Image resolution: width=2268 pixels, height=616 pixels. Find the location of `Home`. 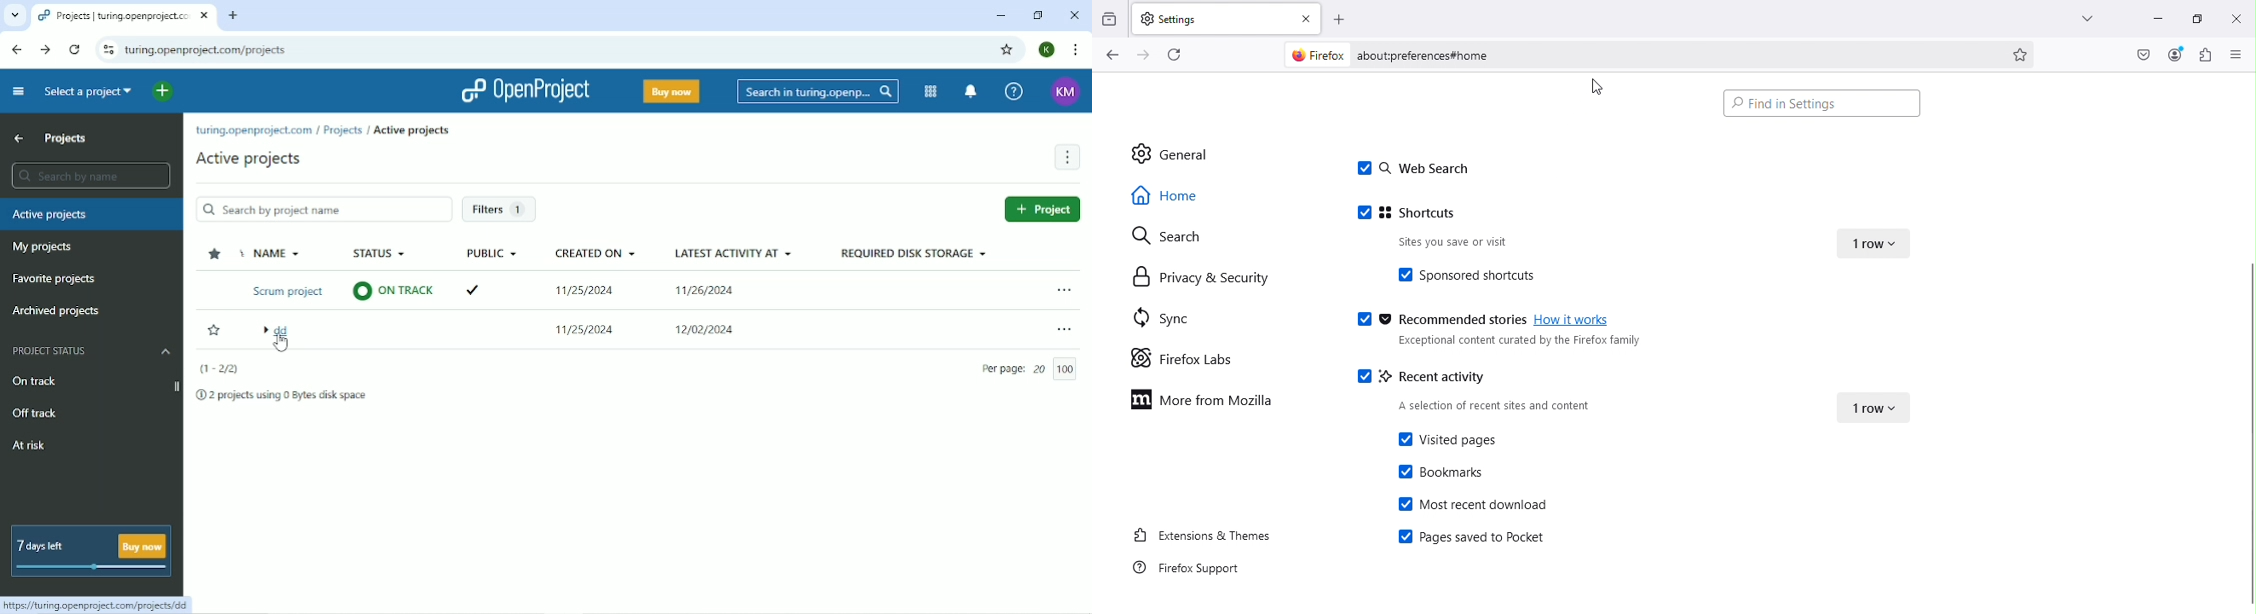

Home is located at coordinates (1179, 194).